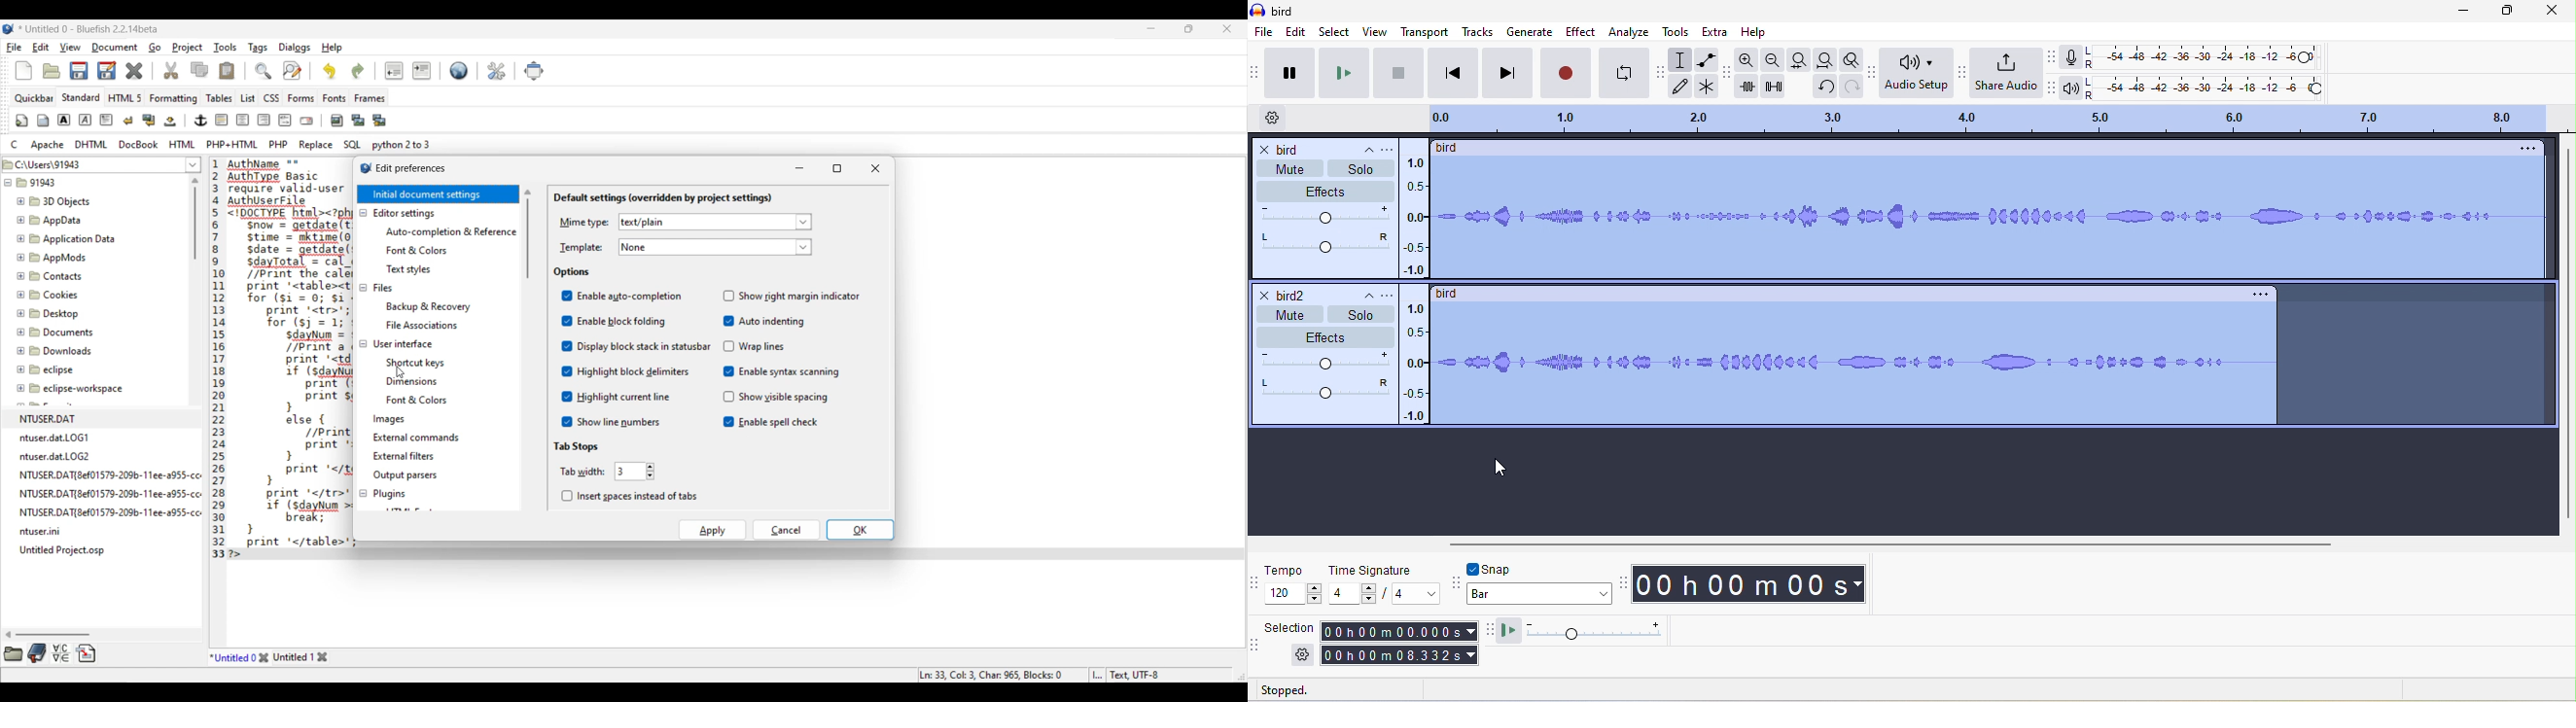 Image resolution: width=2576 pixels, height=728 pixels. What do you see at coordinates (528, 234) in the screenshot?
I see `Vertical slide bar` at bounding box center [528, 234].